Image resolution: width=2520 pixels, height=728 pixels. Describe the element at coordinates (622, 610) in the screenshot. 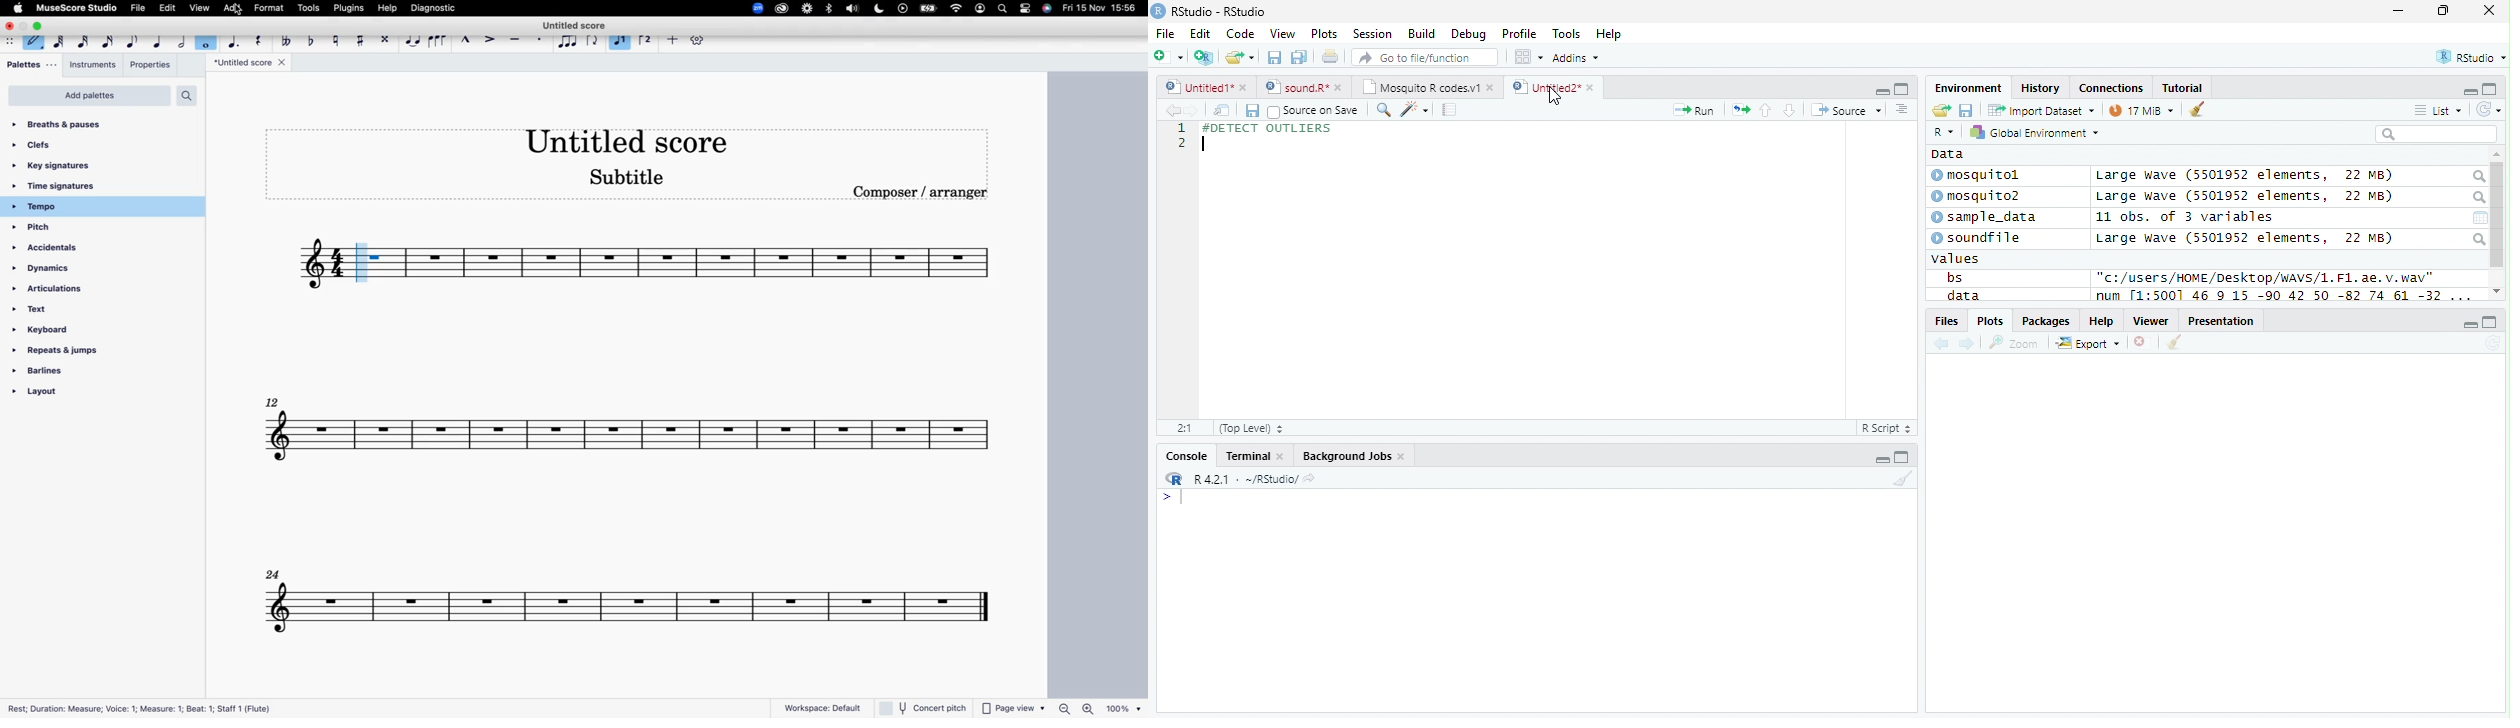

I see `score` at that location.